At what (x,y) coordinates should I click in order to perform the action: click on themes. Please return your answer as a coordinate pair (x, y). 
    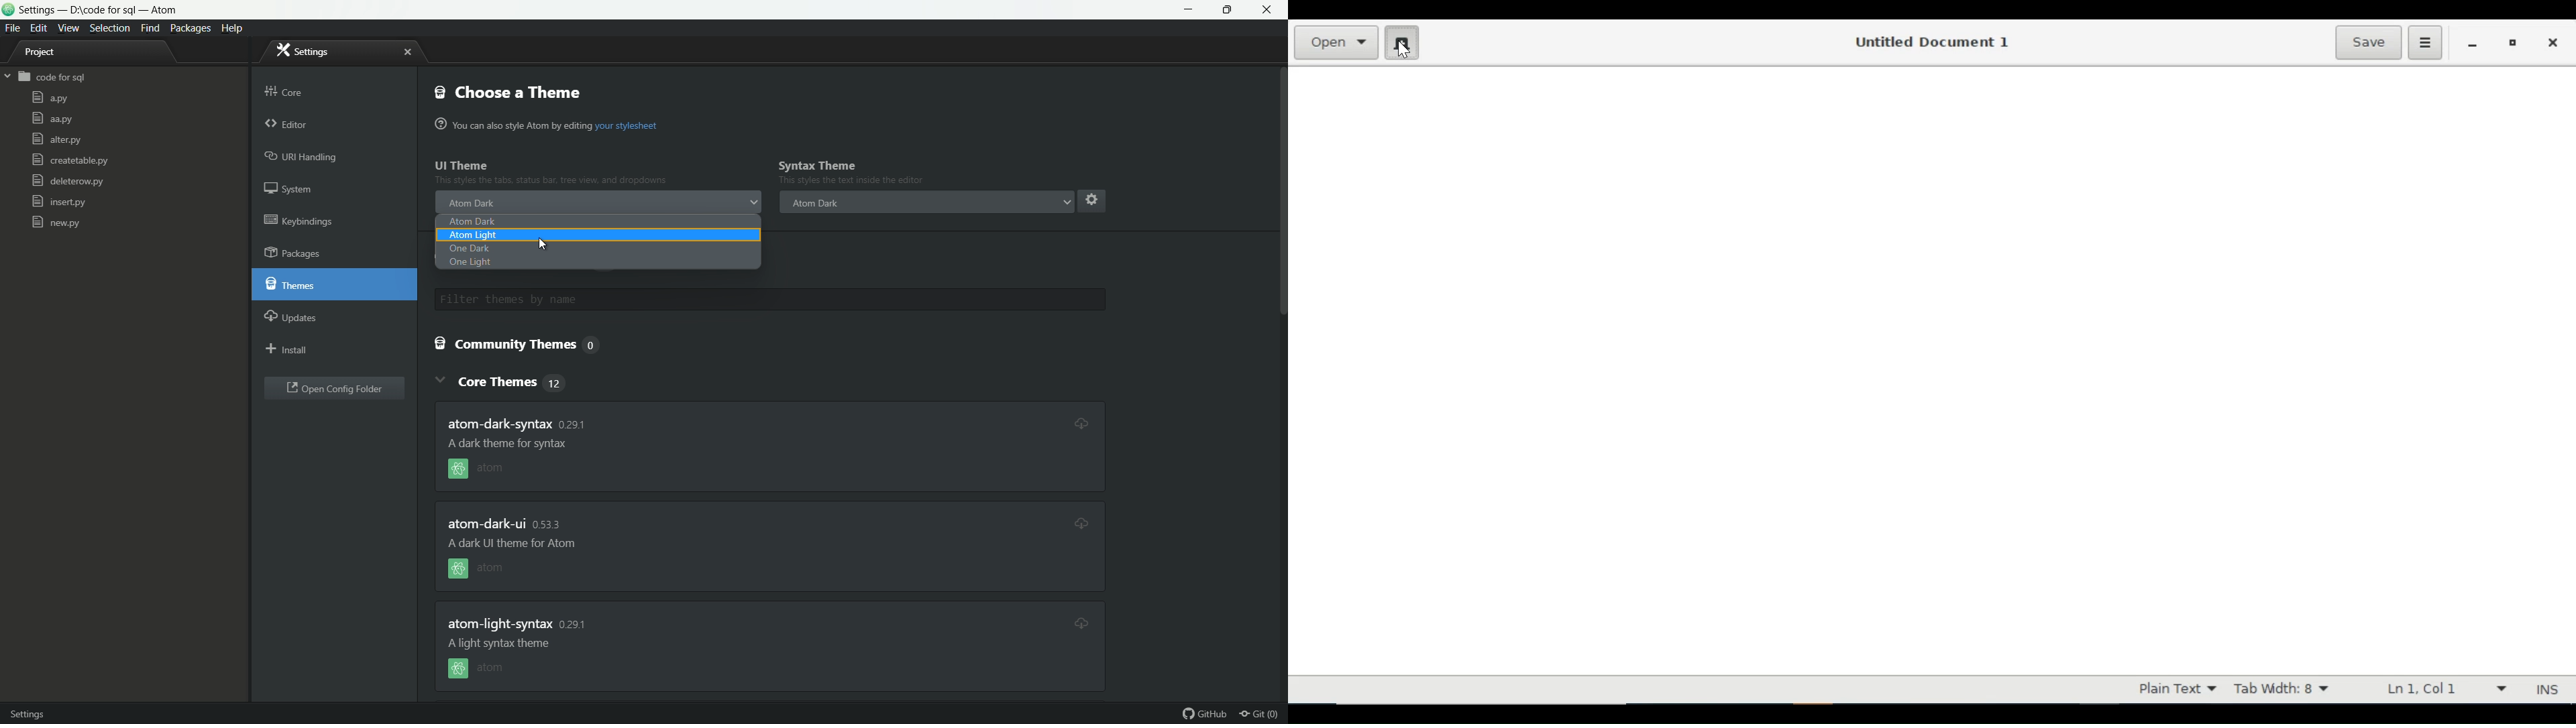
    Looking at the image, I should click on (293, 285).